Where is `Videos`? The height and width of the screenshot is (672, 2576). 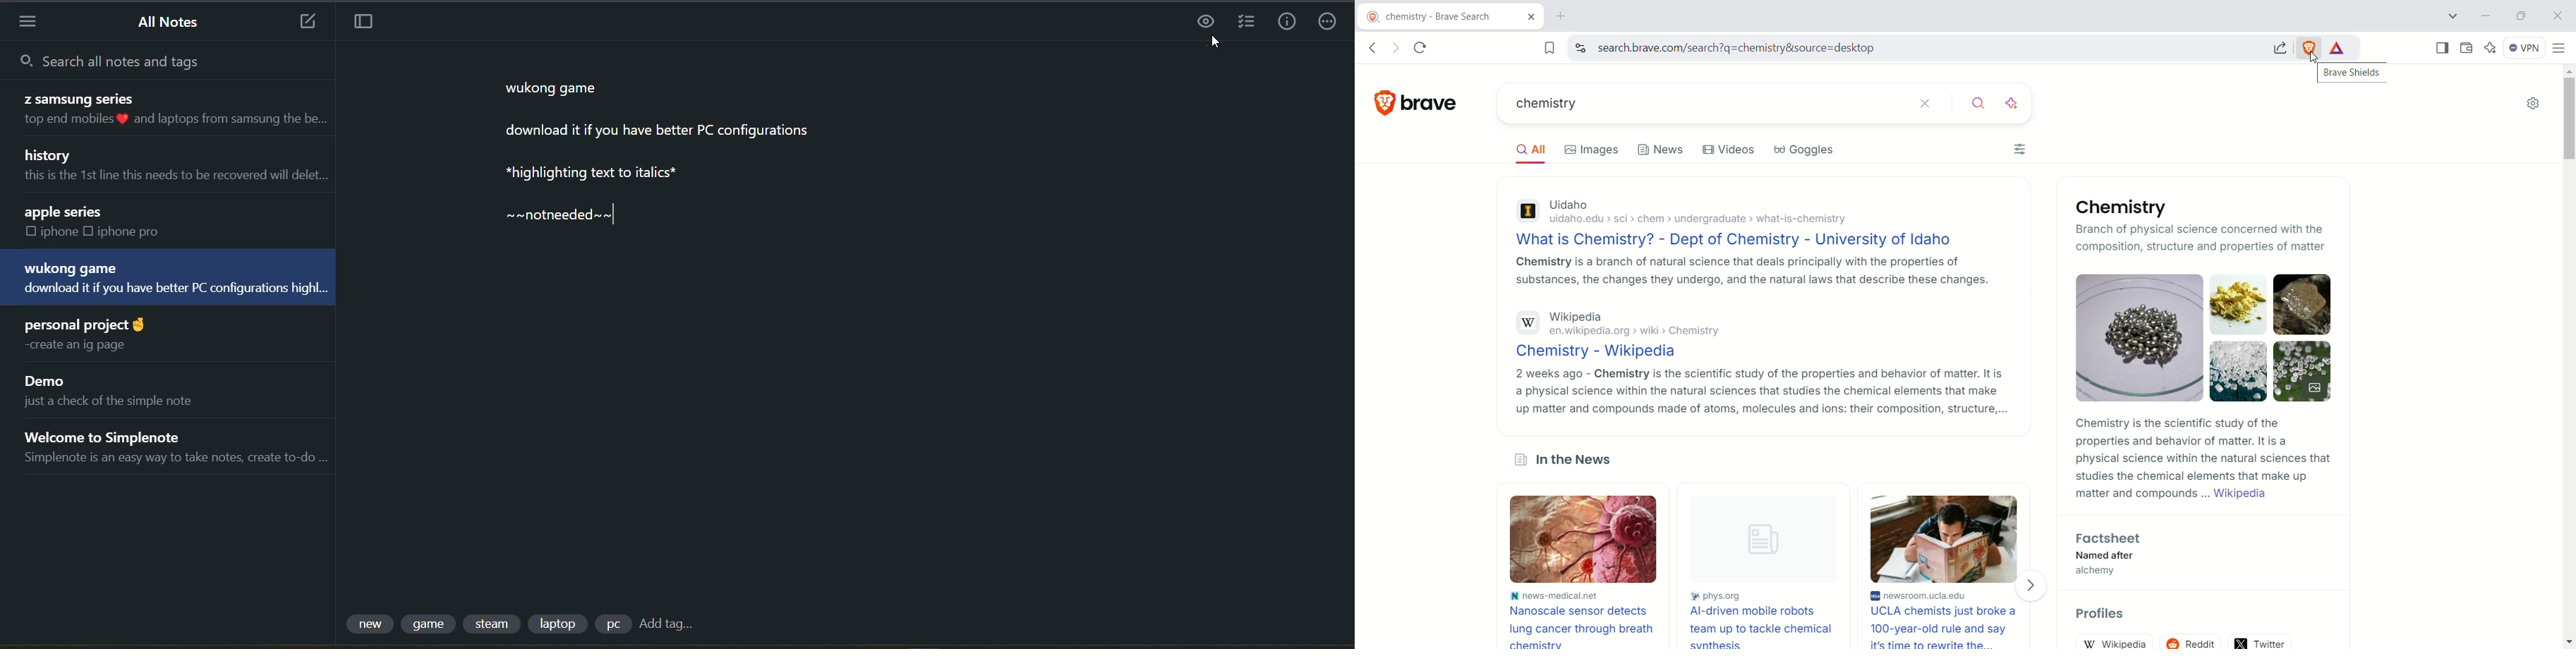
Videos is located at coordinates (1732, 149).